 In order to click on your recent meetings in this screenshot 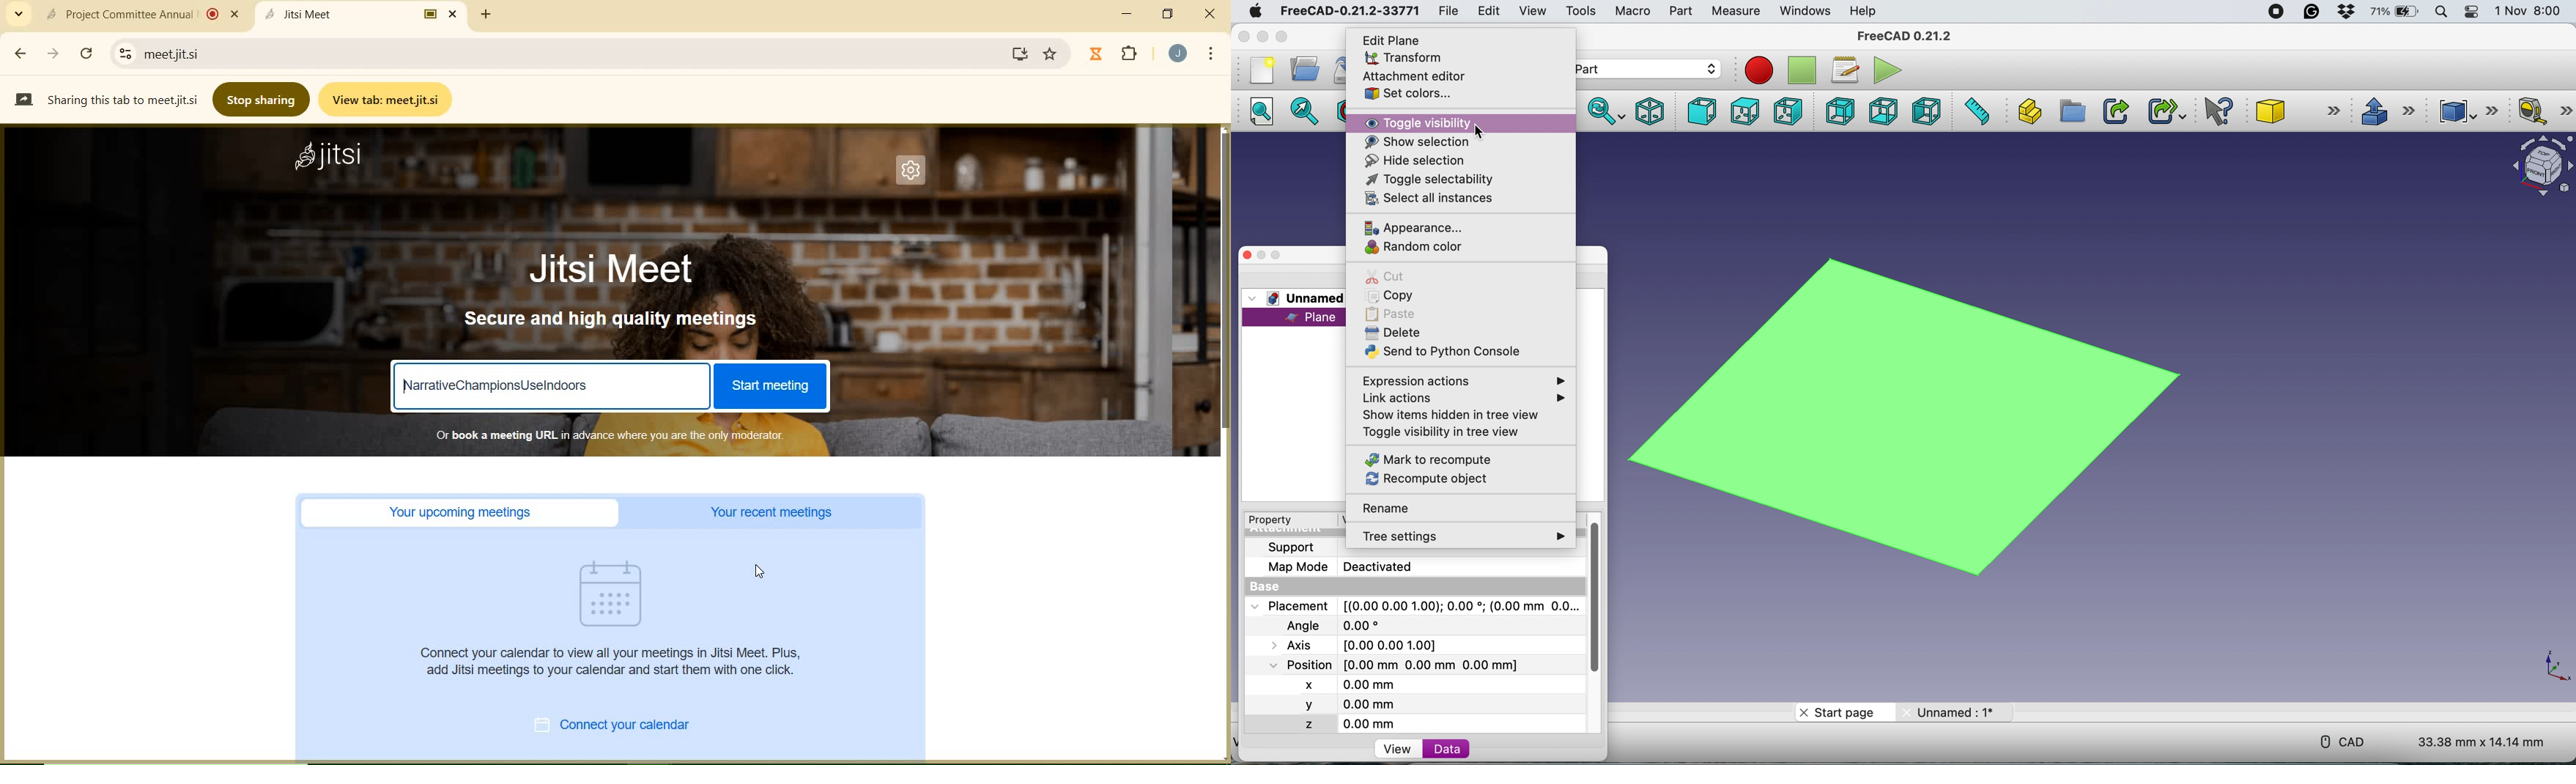, I will do `click(769, 510)`.